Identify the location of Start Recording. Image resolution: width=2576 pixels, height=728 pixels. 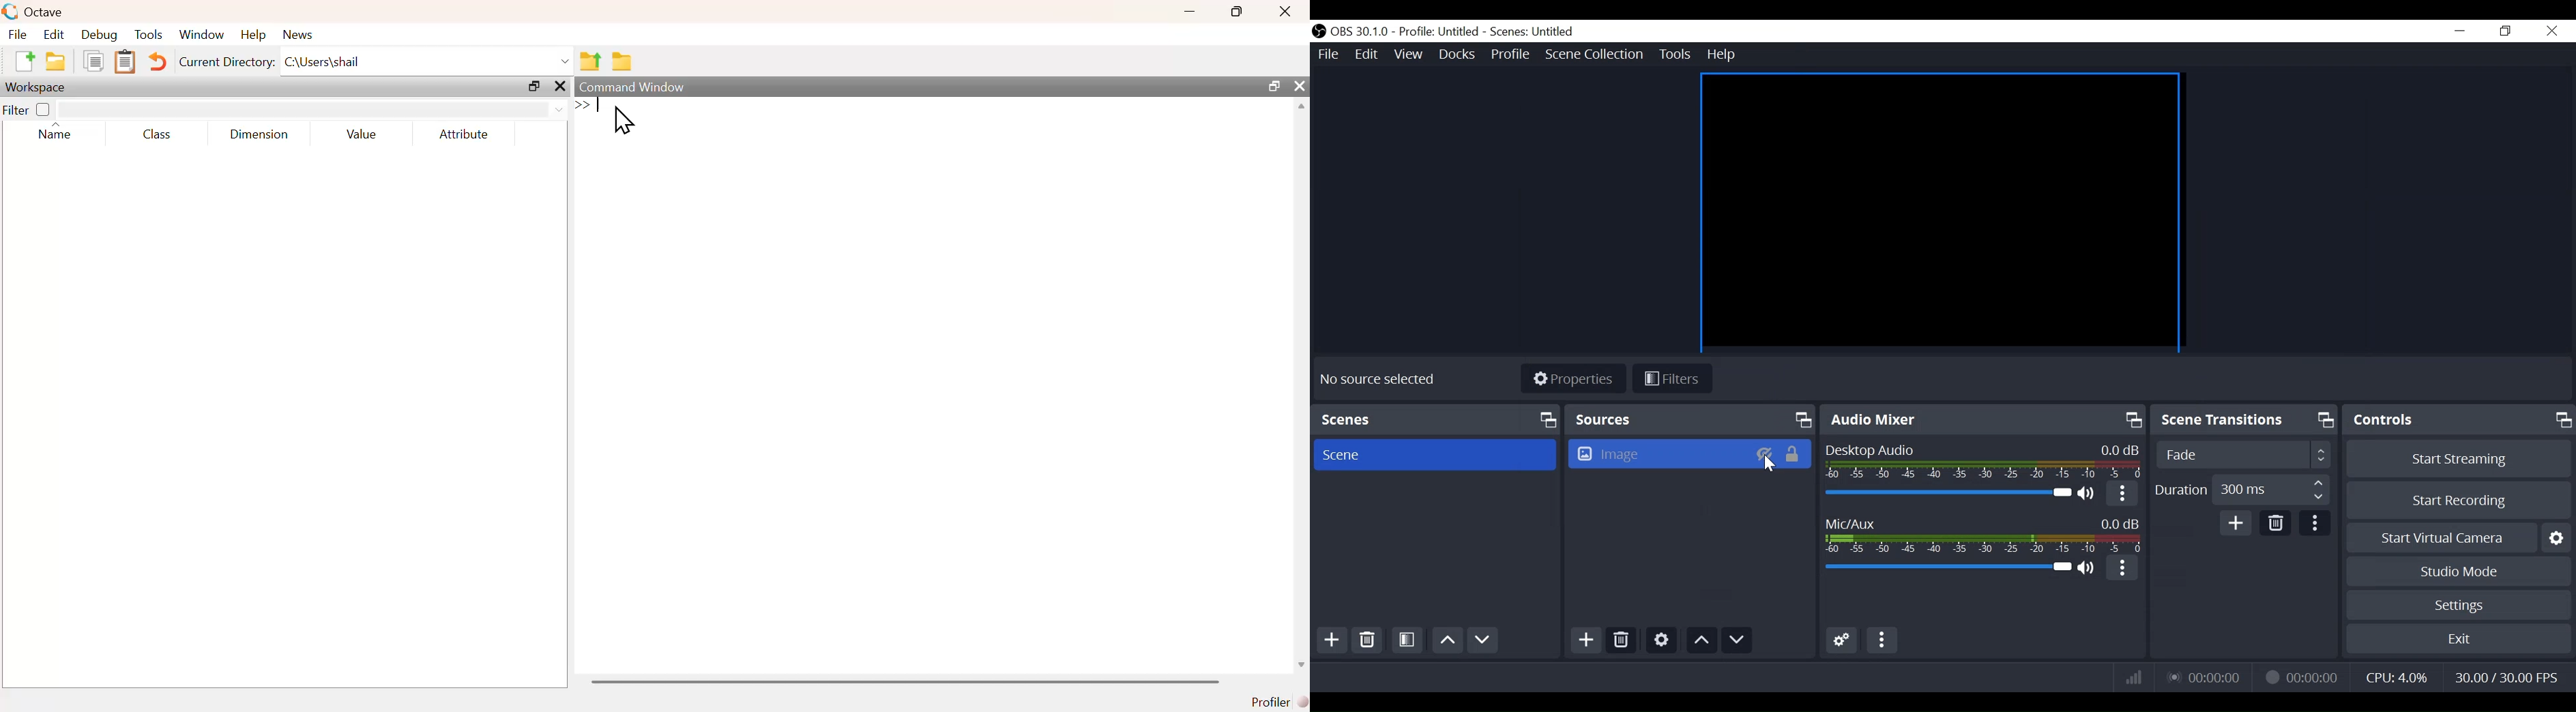
(2459, 502).